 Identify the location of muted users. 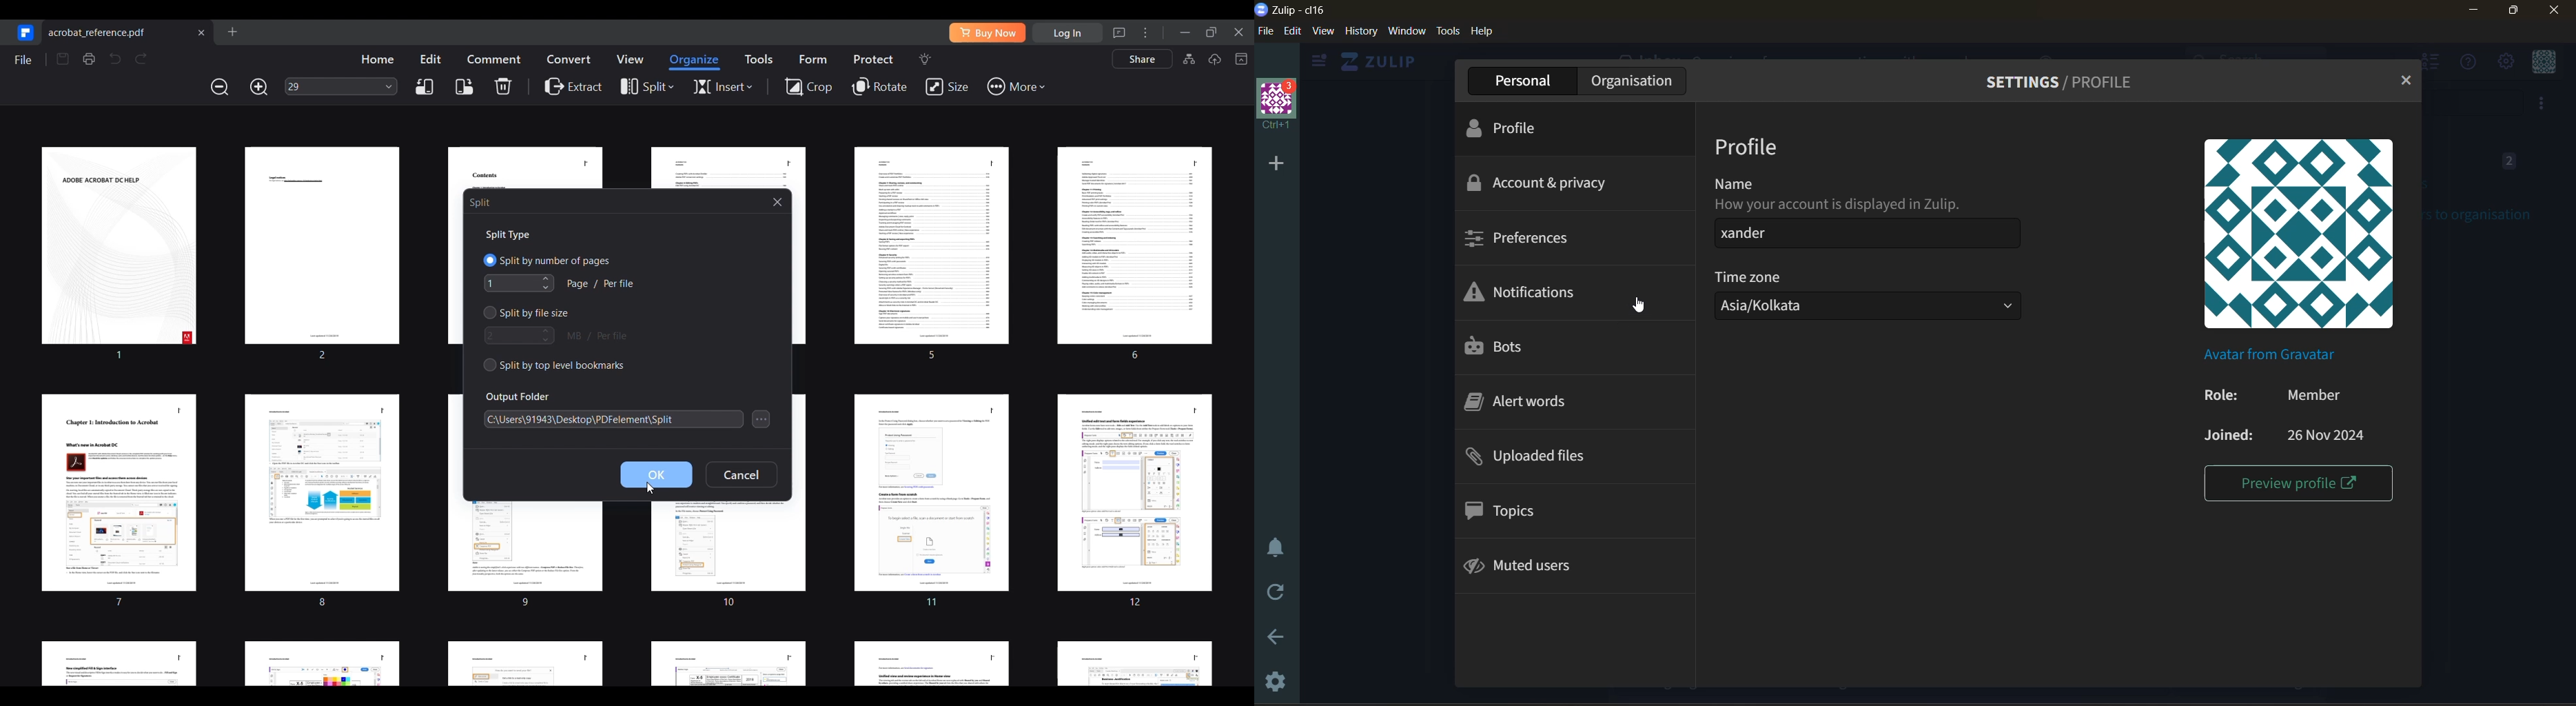
(1537, 566).